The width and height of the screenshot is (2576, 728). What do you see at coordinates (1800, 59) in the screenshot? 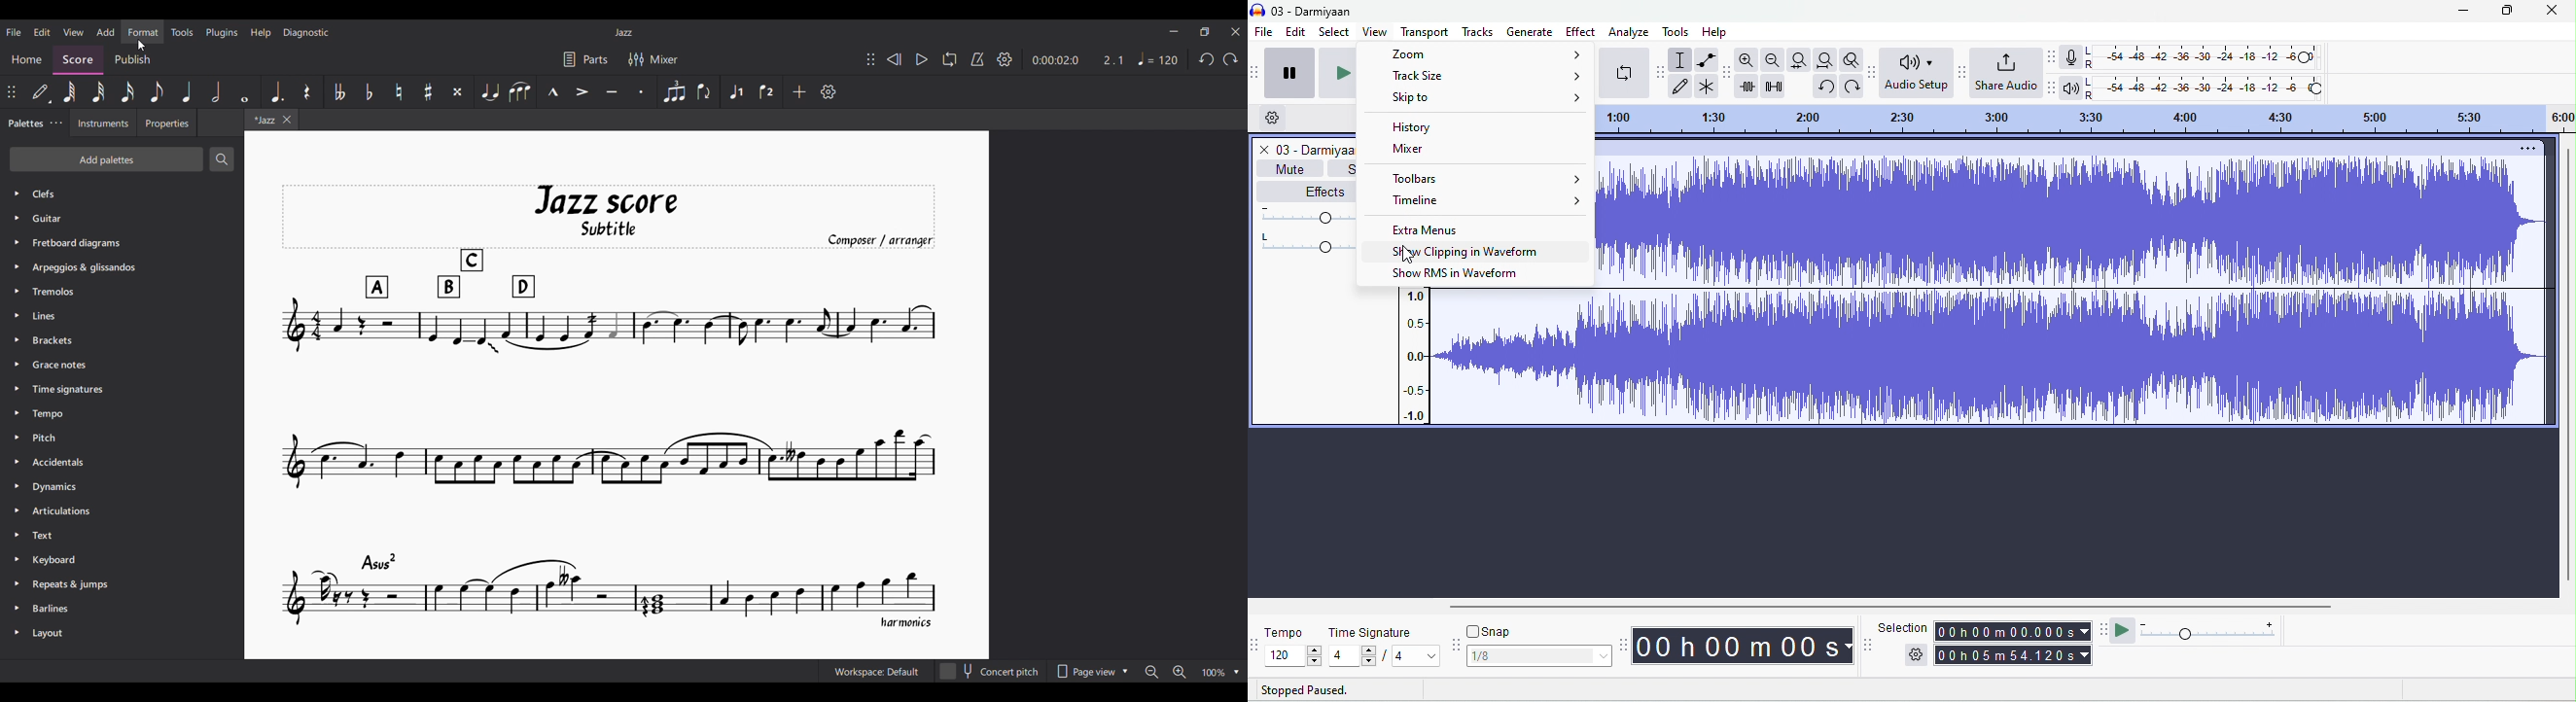
I see `fit to track width` at bounding box center [1800, 59].